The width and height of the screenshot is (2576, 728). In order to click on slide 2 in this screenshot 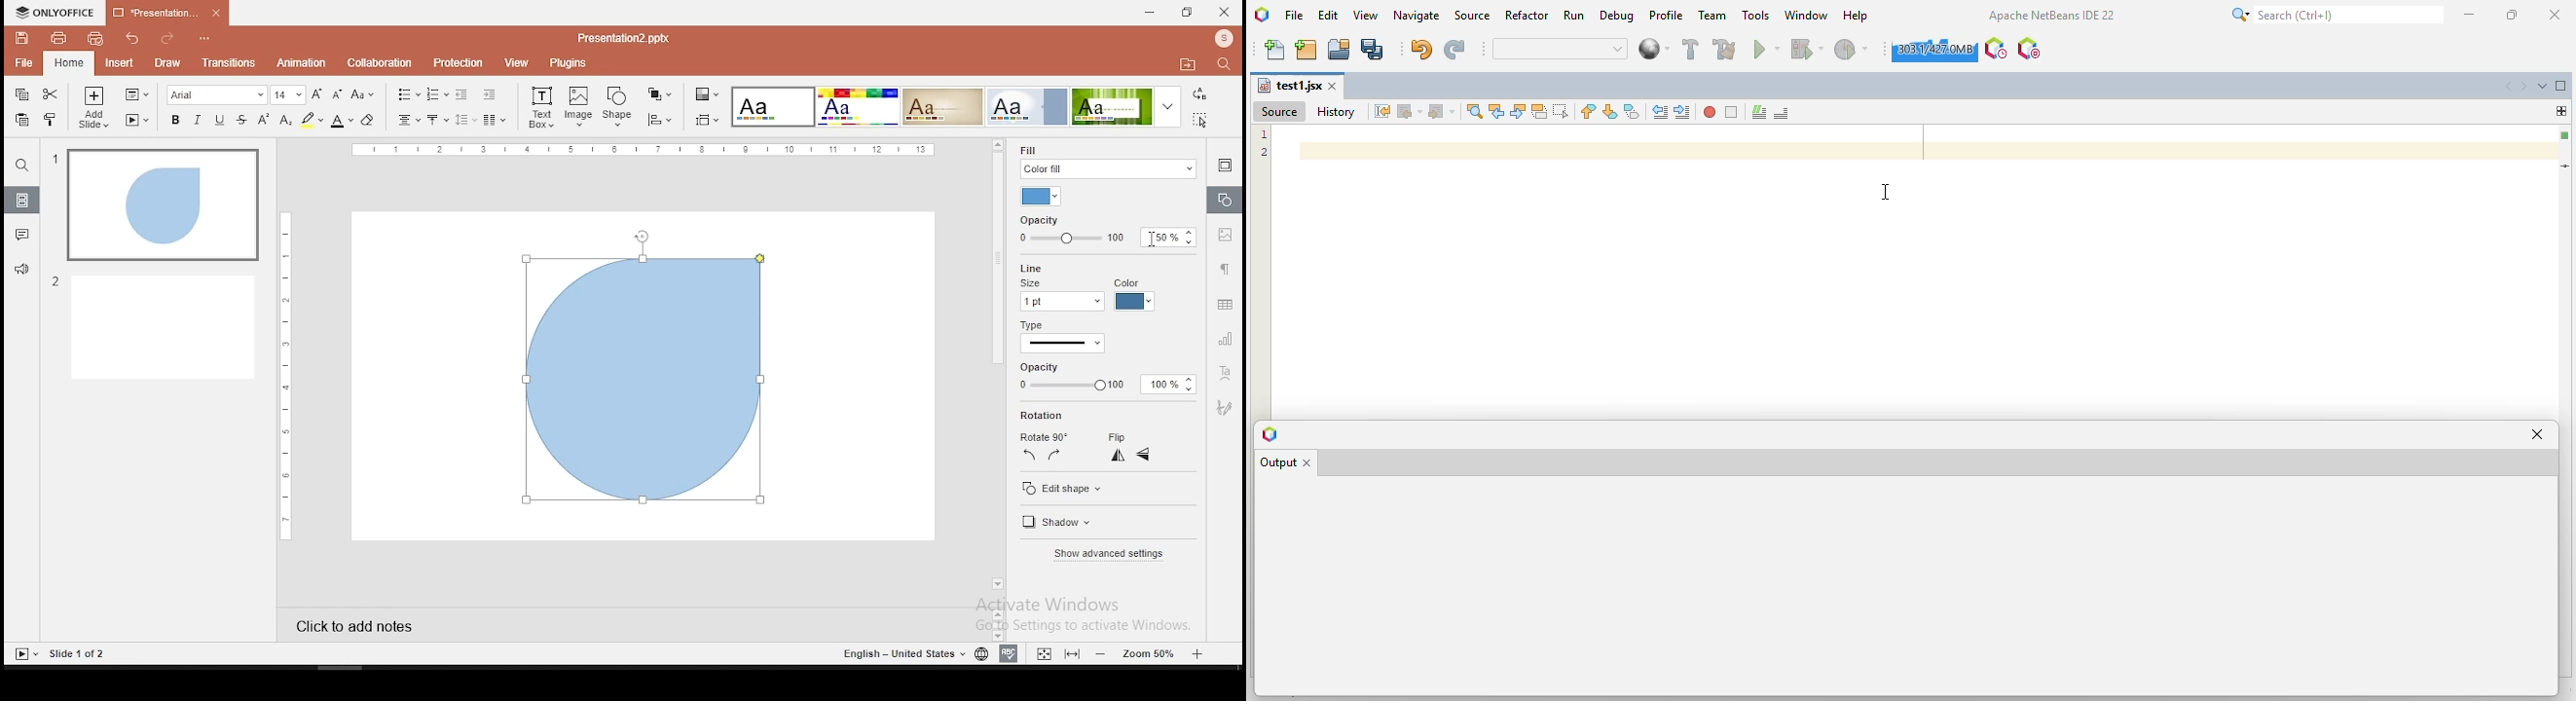, I will do `click(153, 326)`.